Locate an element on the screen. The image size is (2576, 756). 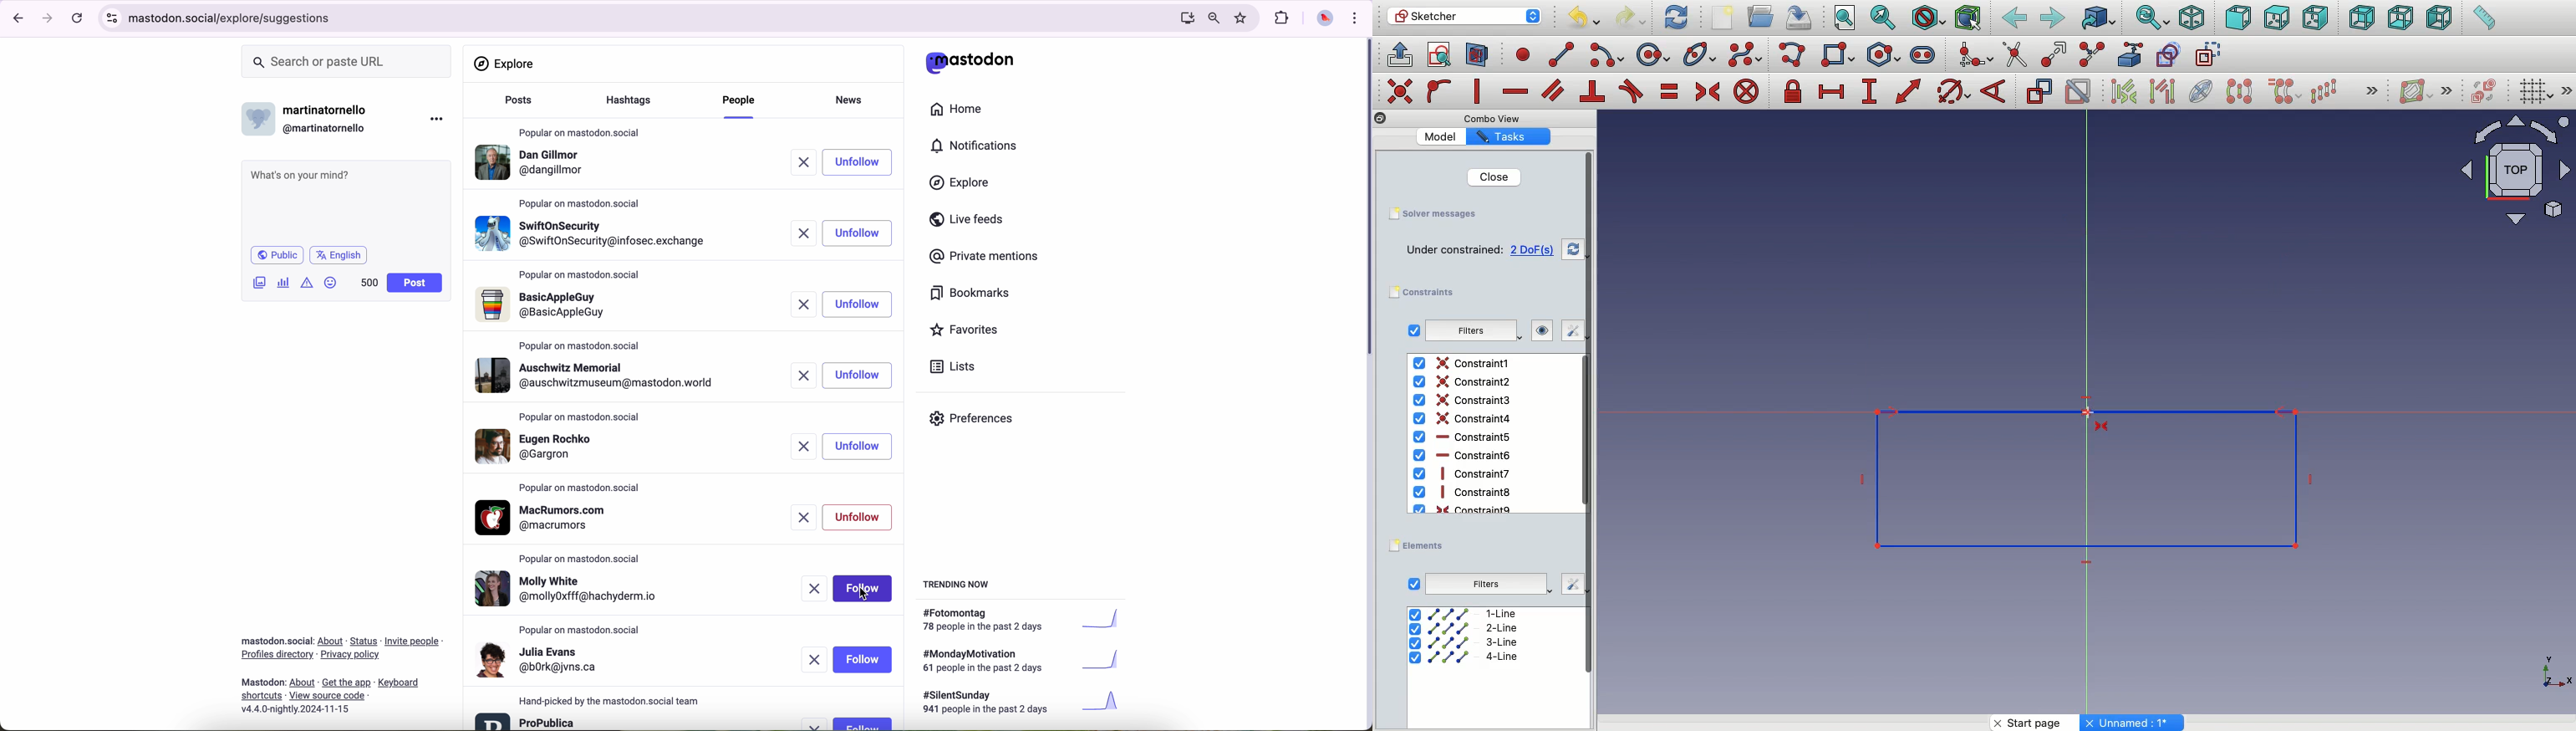
Back is located at coordinates (2363, 18).